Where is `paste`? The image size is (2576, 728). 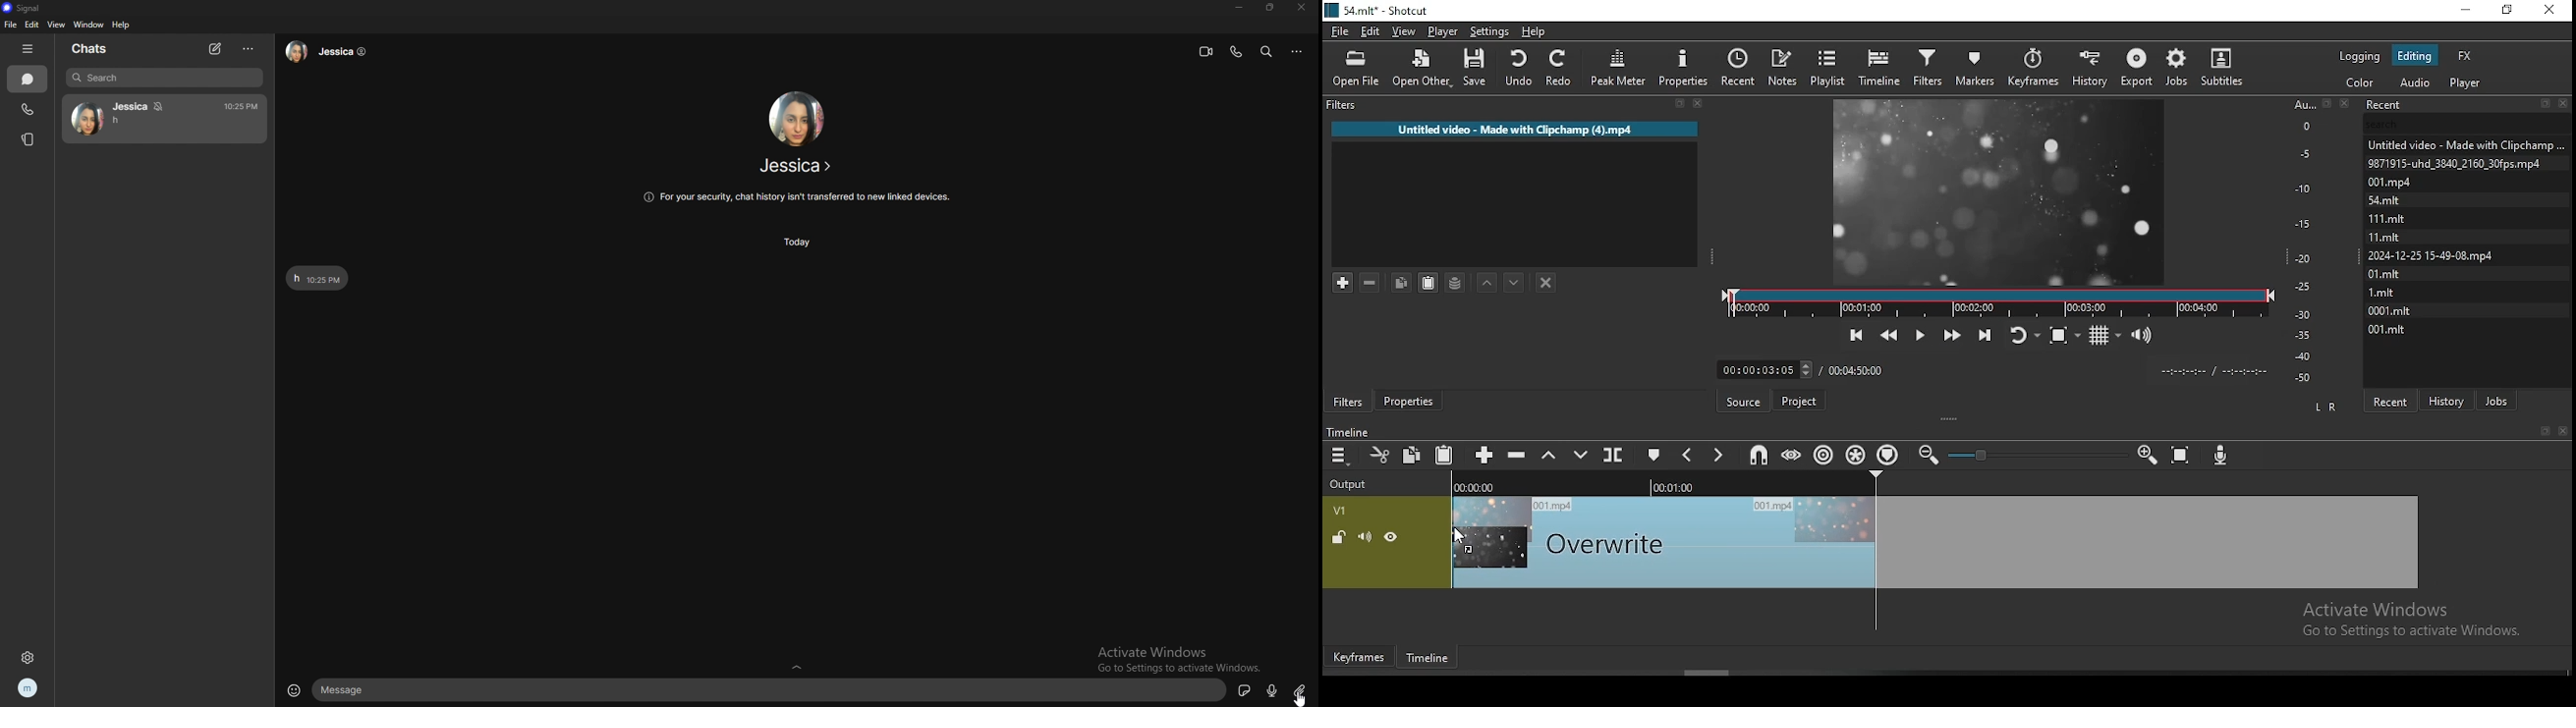
paste is located at coordinates (1427, 283).